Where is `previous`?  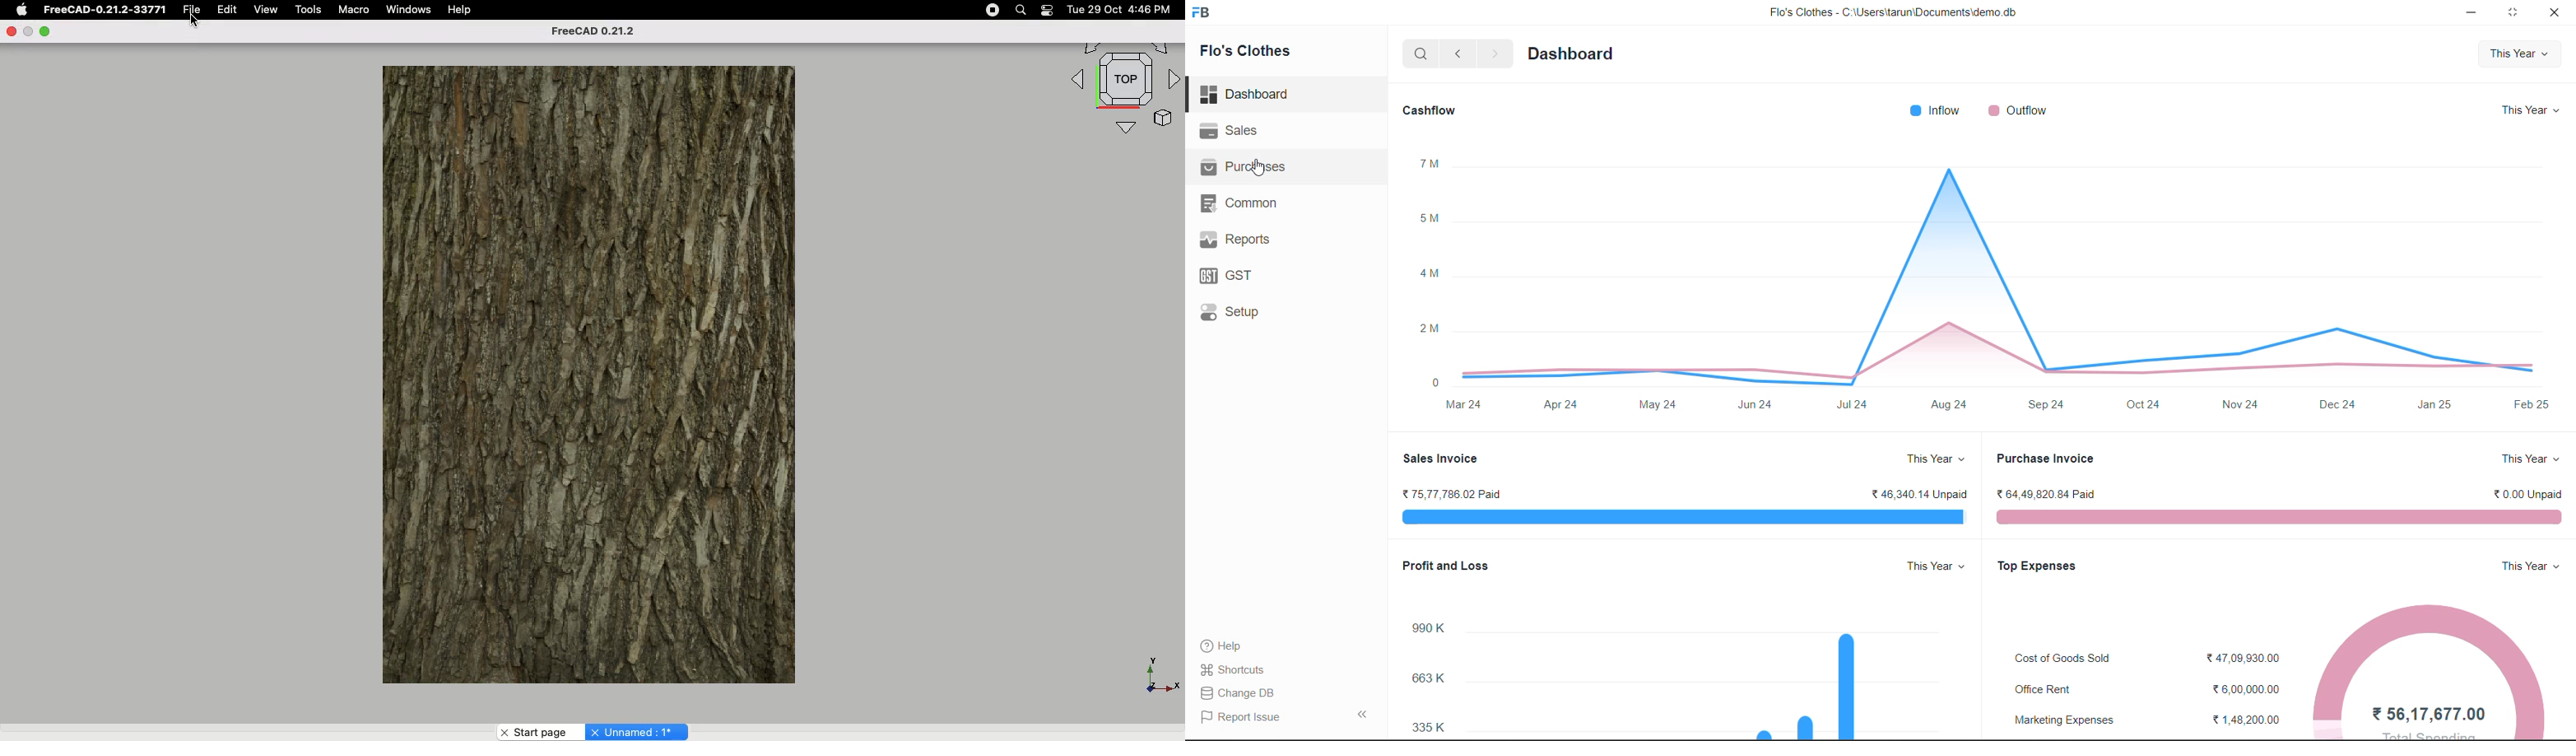 previous is located at coordinates (1461, 52).